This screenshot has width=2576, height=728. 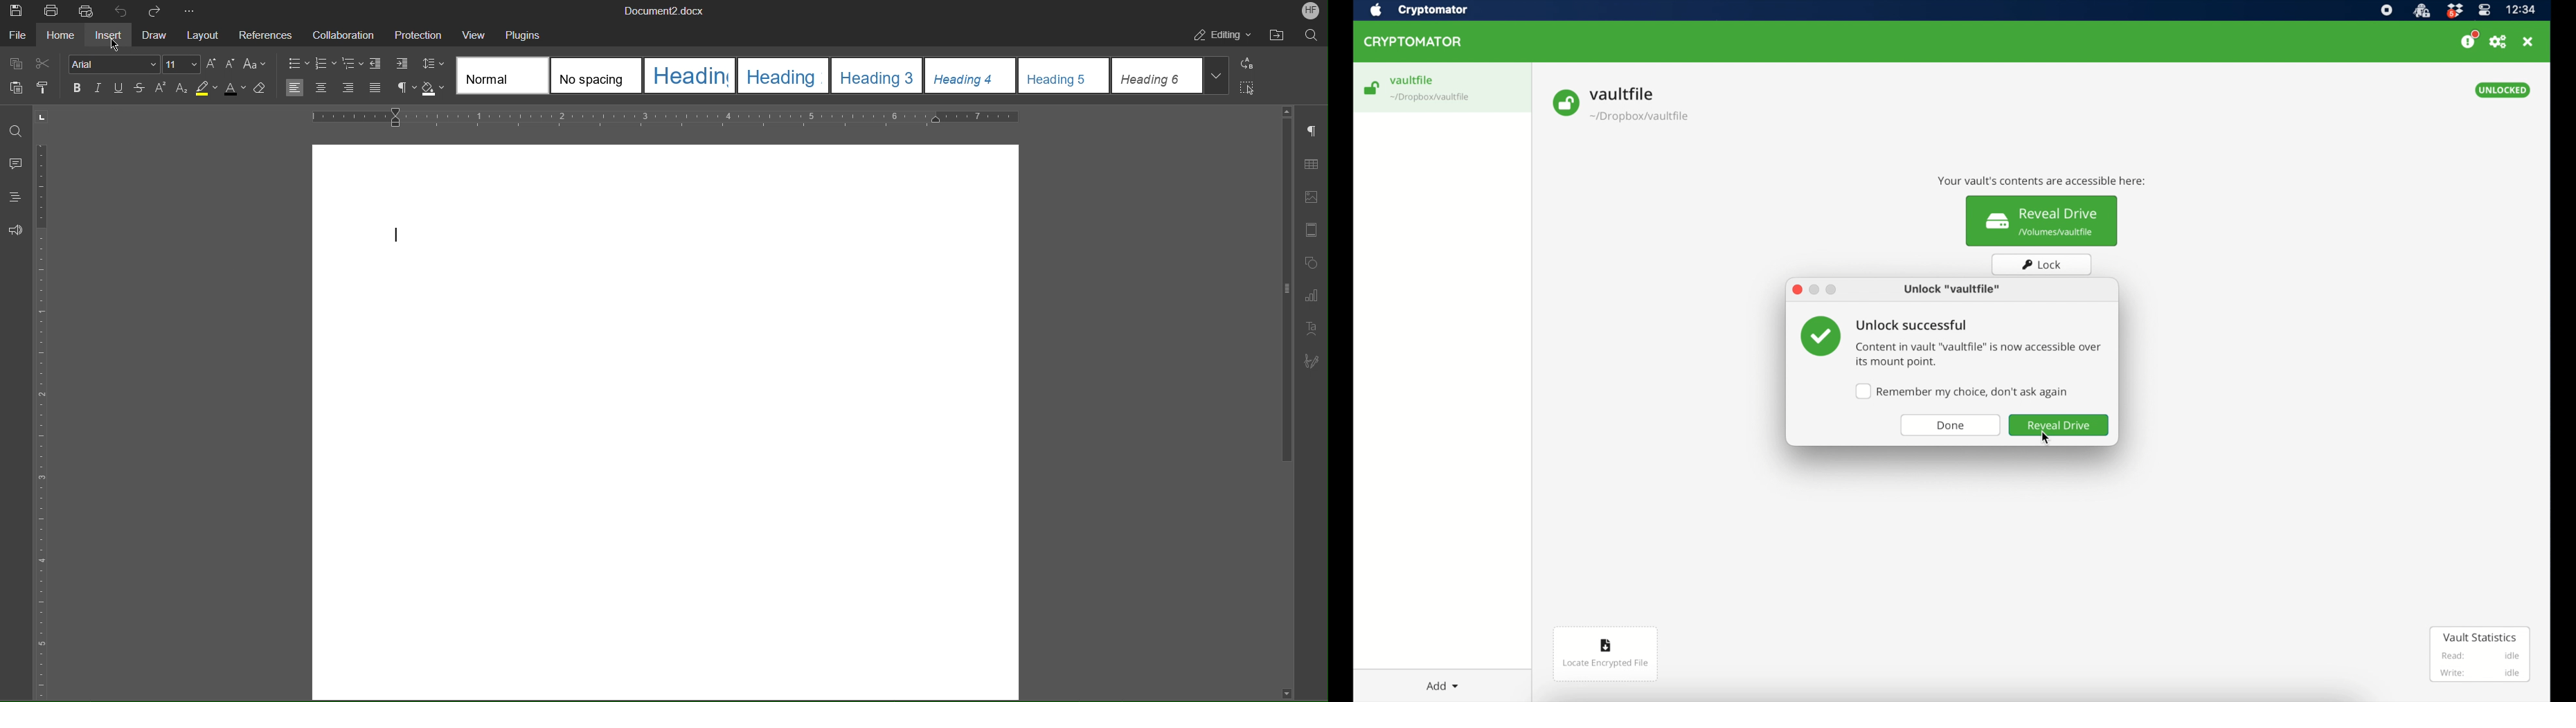 What do you see at coordinates (325, 64) in the screenshot?
I see `Numbered List` at bounding box center [325, 64].